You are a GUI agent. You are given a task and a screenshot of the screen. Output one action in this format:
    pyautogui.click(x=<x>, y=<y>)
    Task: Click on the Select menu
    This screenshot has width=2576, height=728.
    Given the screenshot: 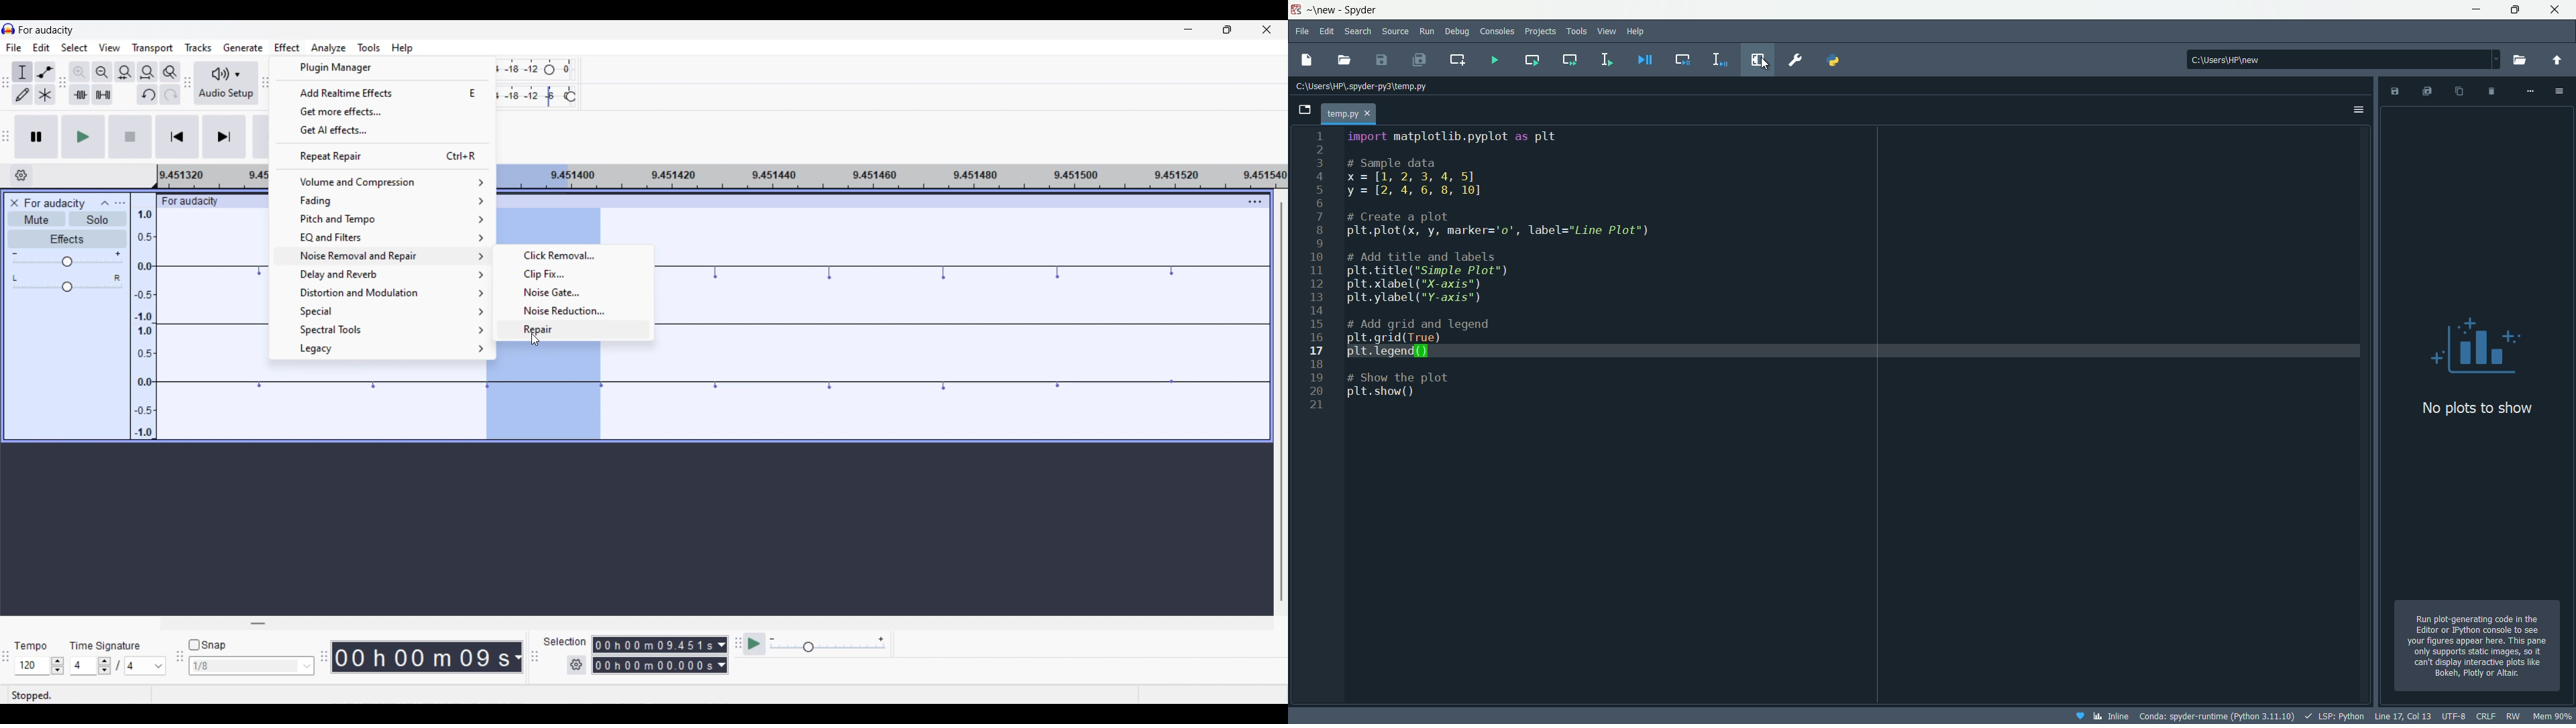 What is the action you would take?
    pyautogui.click(x=75, y=48)
    